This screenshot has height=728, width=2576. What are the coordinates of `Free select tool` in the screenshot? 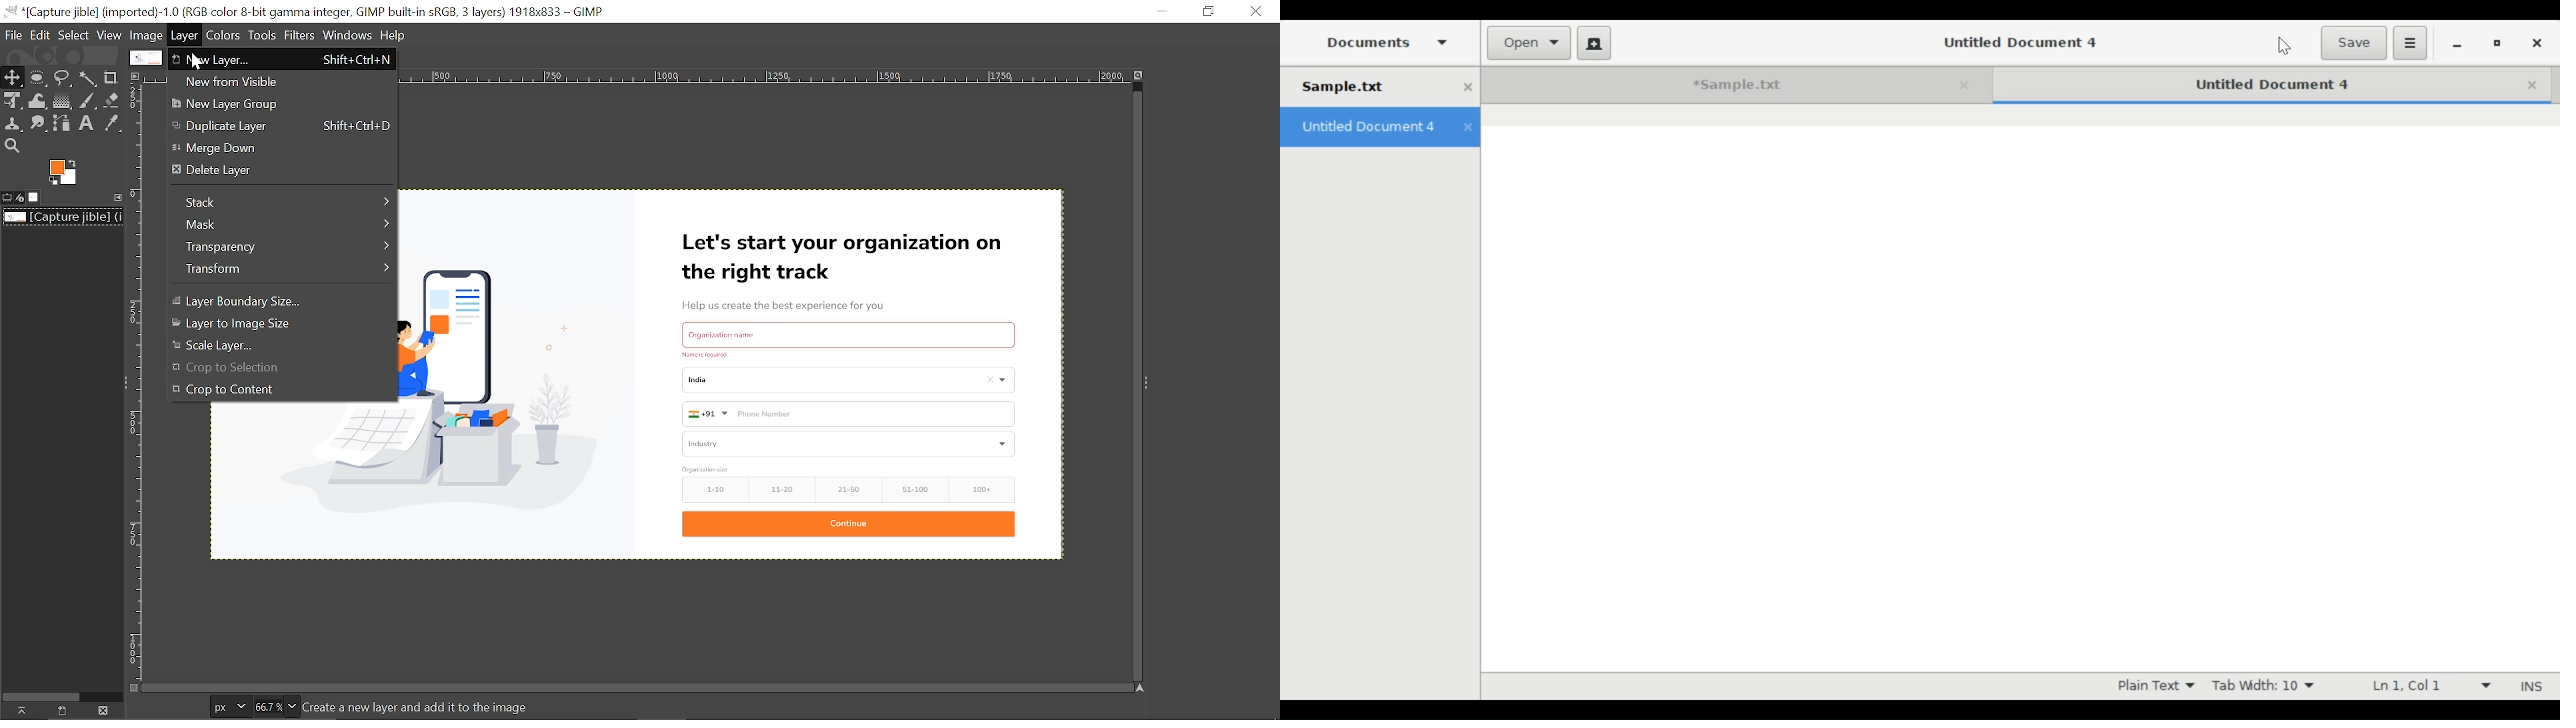 It's located at (63, 79).